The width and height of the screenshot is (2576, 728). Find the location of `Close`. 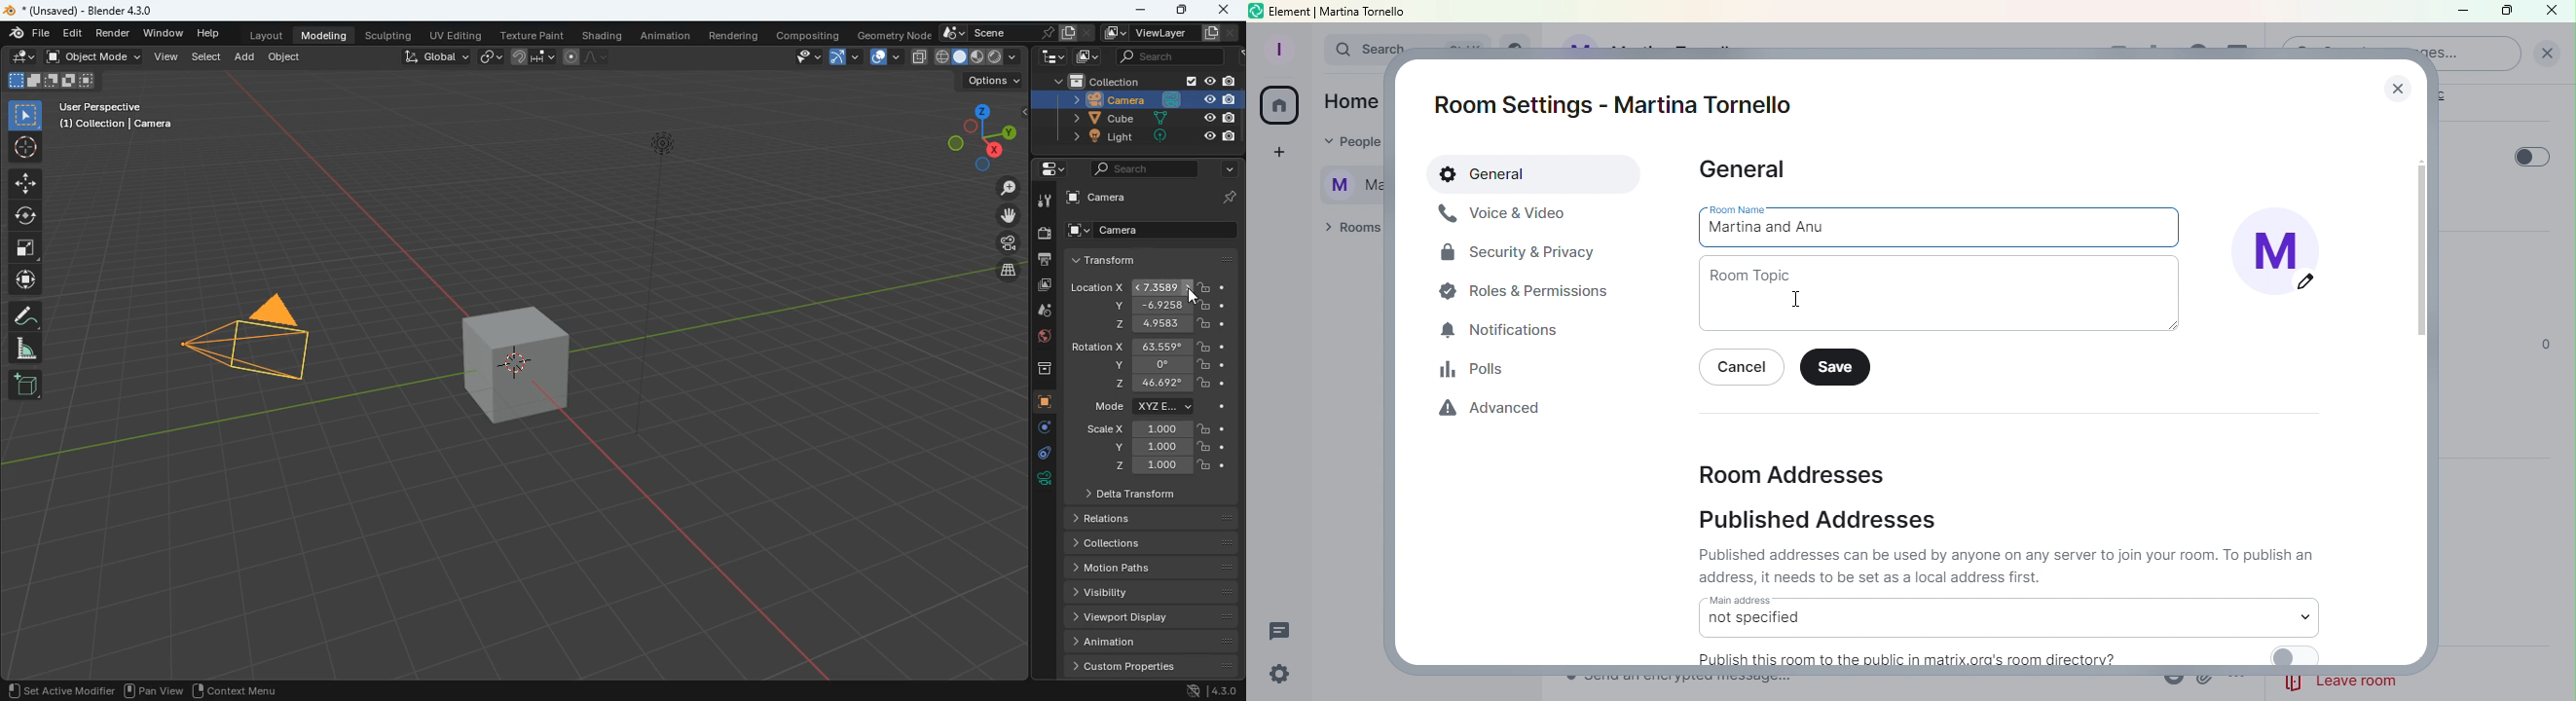

Close is located at coordinates (2557, 12).